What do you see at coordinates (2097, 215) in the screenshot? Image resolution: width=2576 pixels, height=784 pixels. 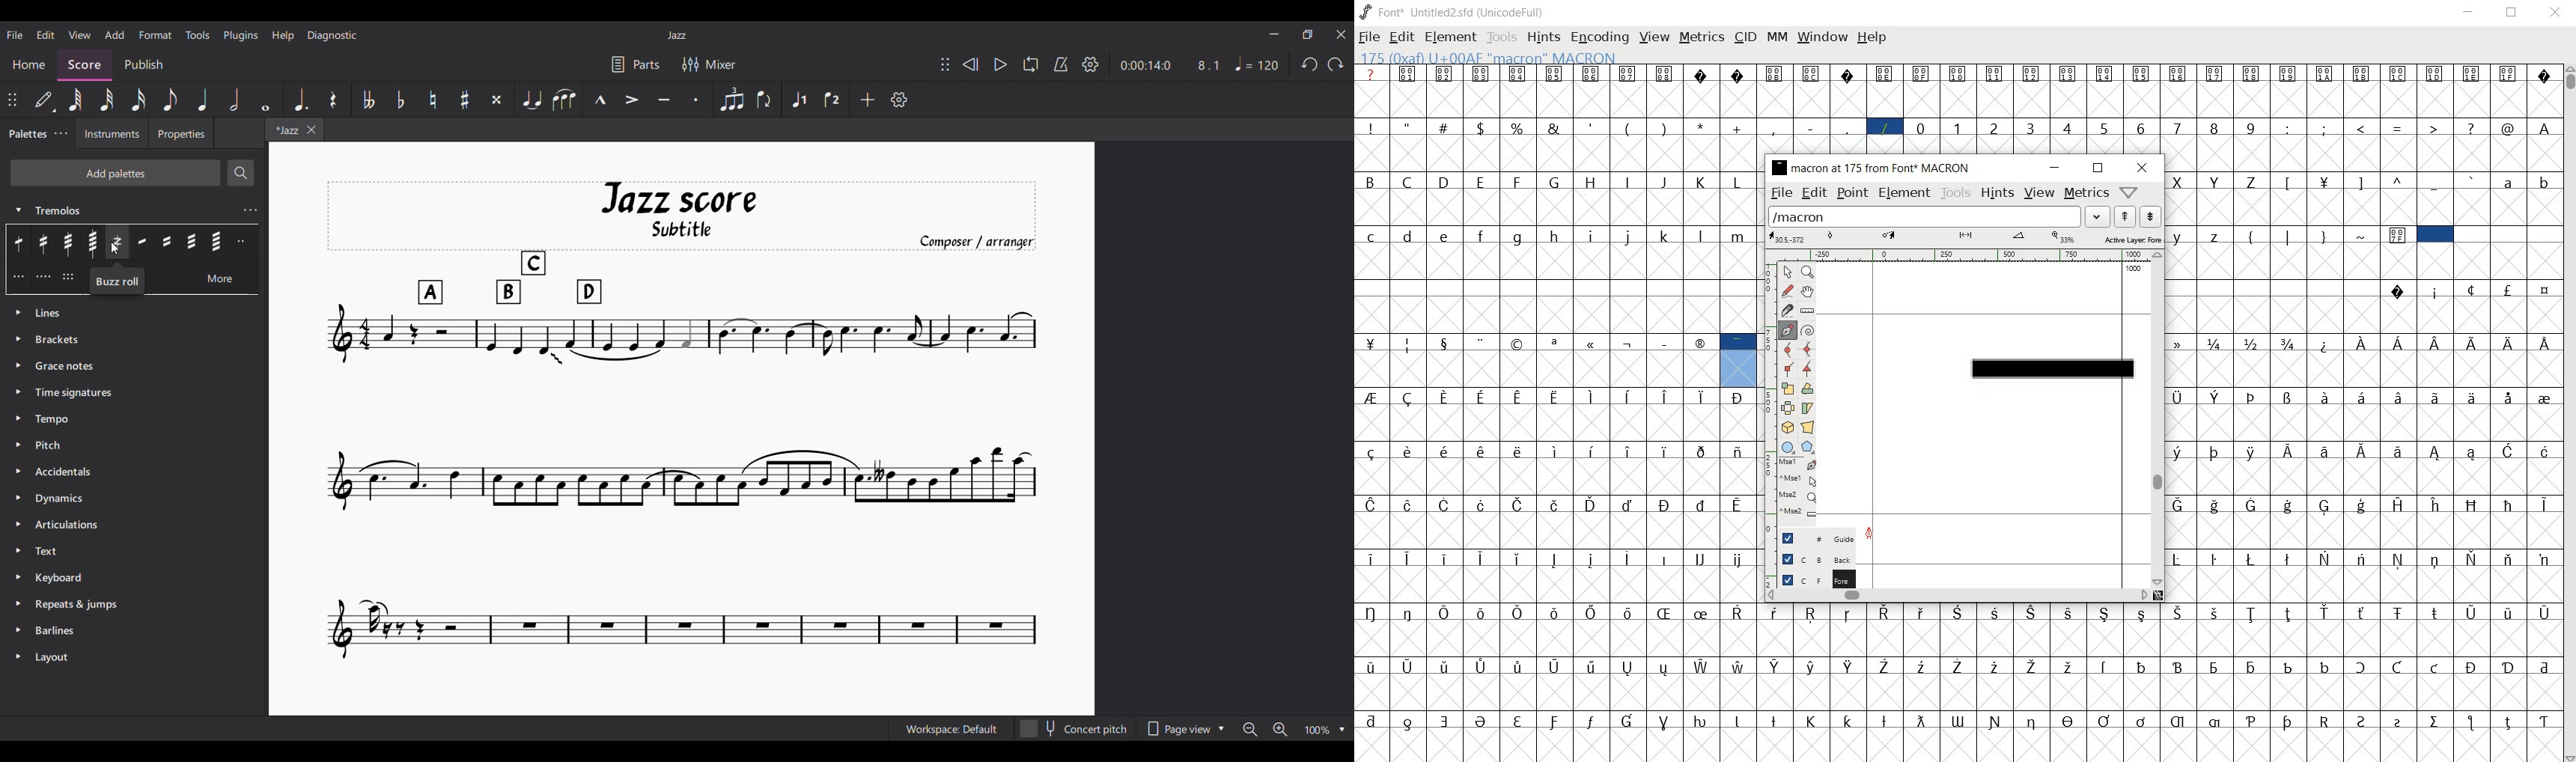 I see `drop down` at bounding box center [2097, 215].